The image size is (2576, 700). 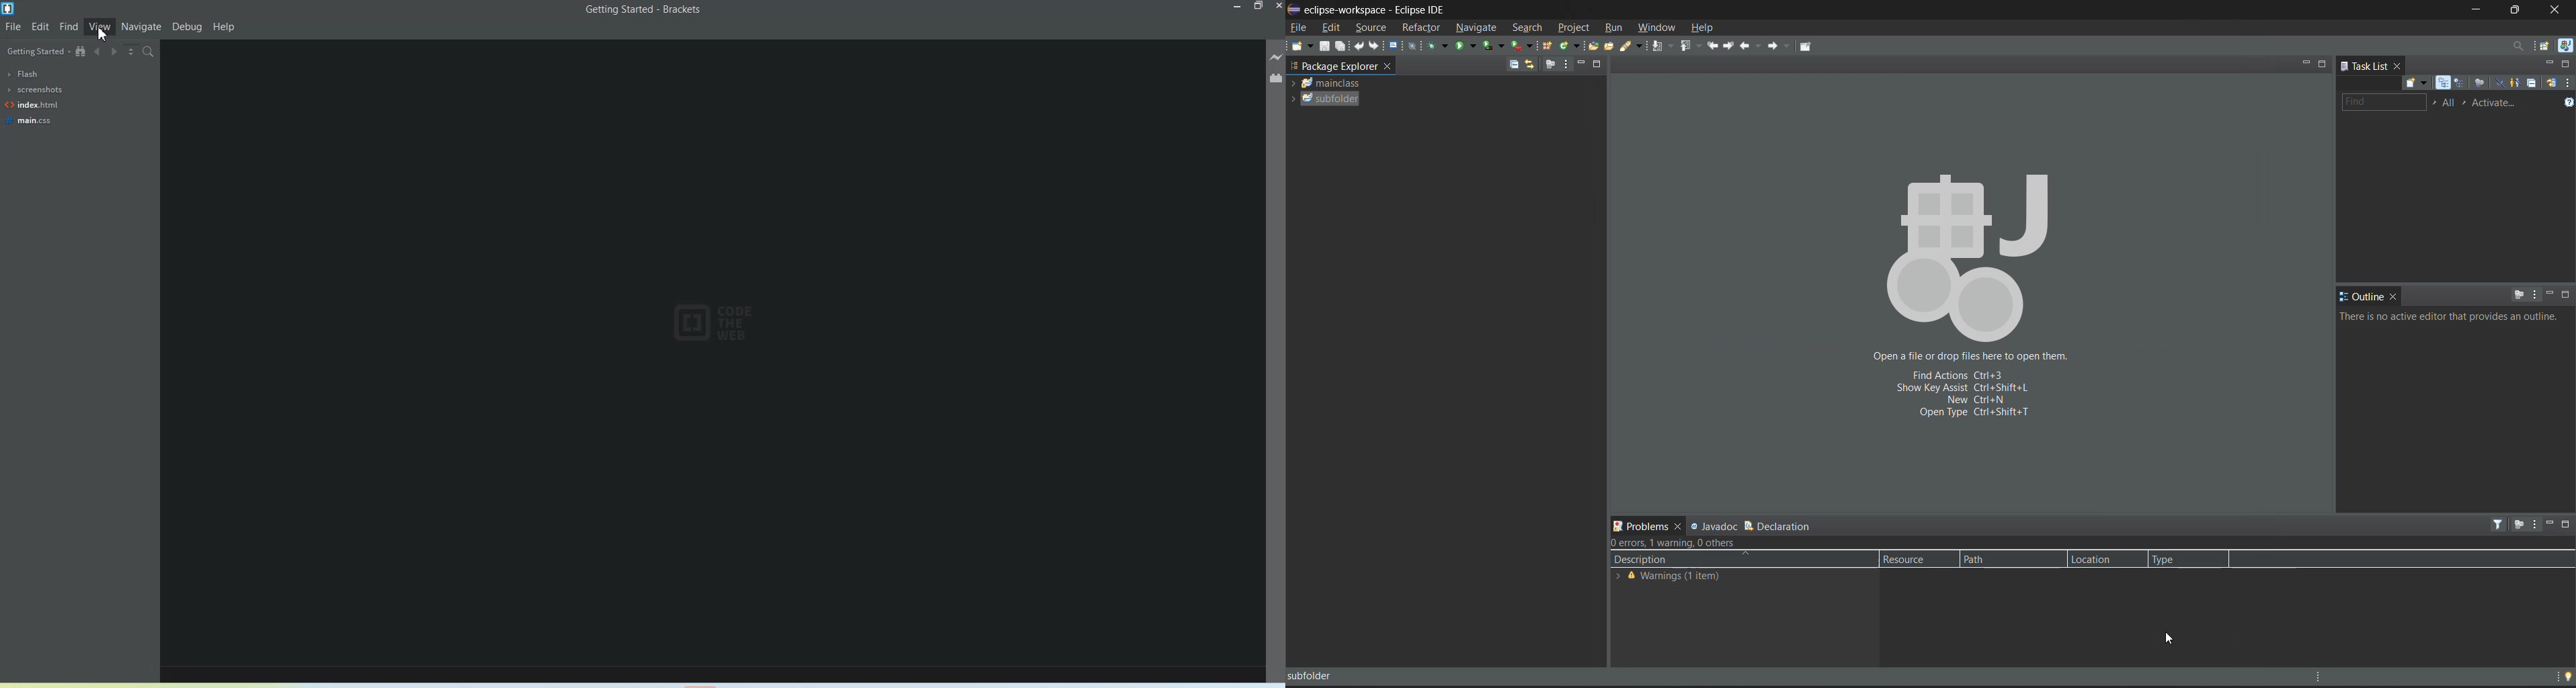 What do you see at coordinates (2514, 44) in the screenshot?
I see `access commands and other items` at bounding box center [2514, 44].